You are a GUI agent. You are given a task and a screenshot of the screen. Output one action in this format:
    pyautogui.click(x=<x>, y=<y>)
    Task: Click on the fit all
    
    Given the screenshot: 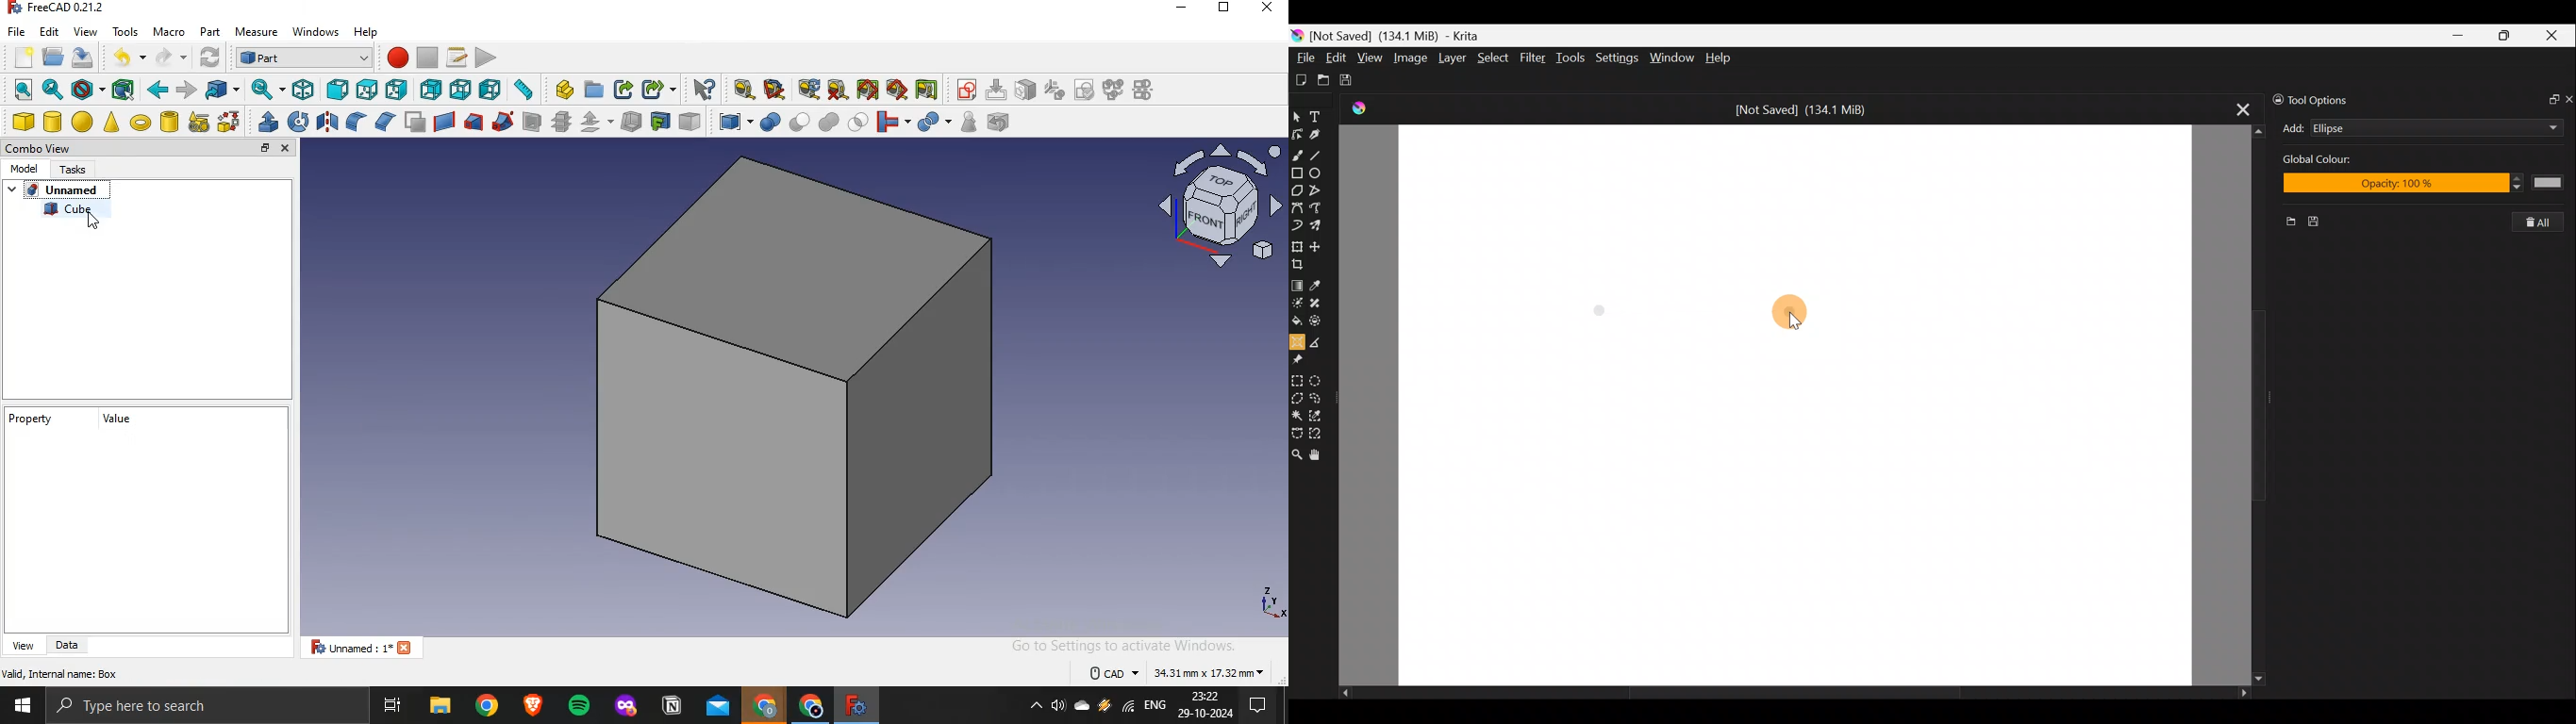 What is the action you would take?
    pyautogui.click(x=23, y=90)
    